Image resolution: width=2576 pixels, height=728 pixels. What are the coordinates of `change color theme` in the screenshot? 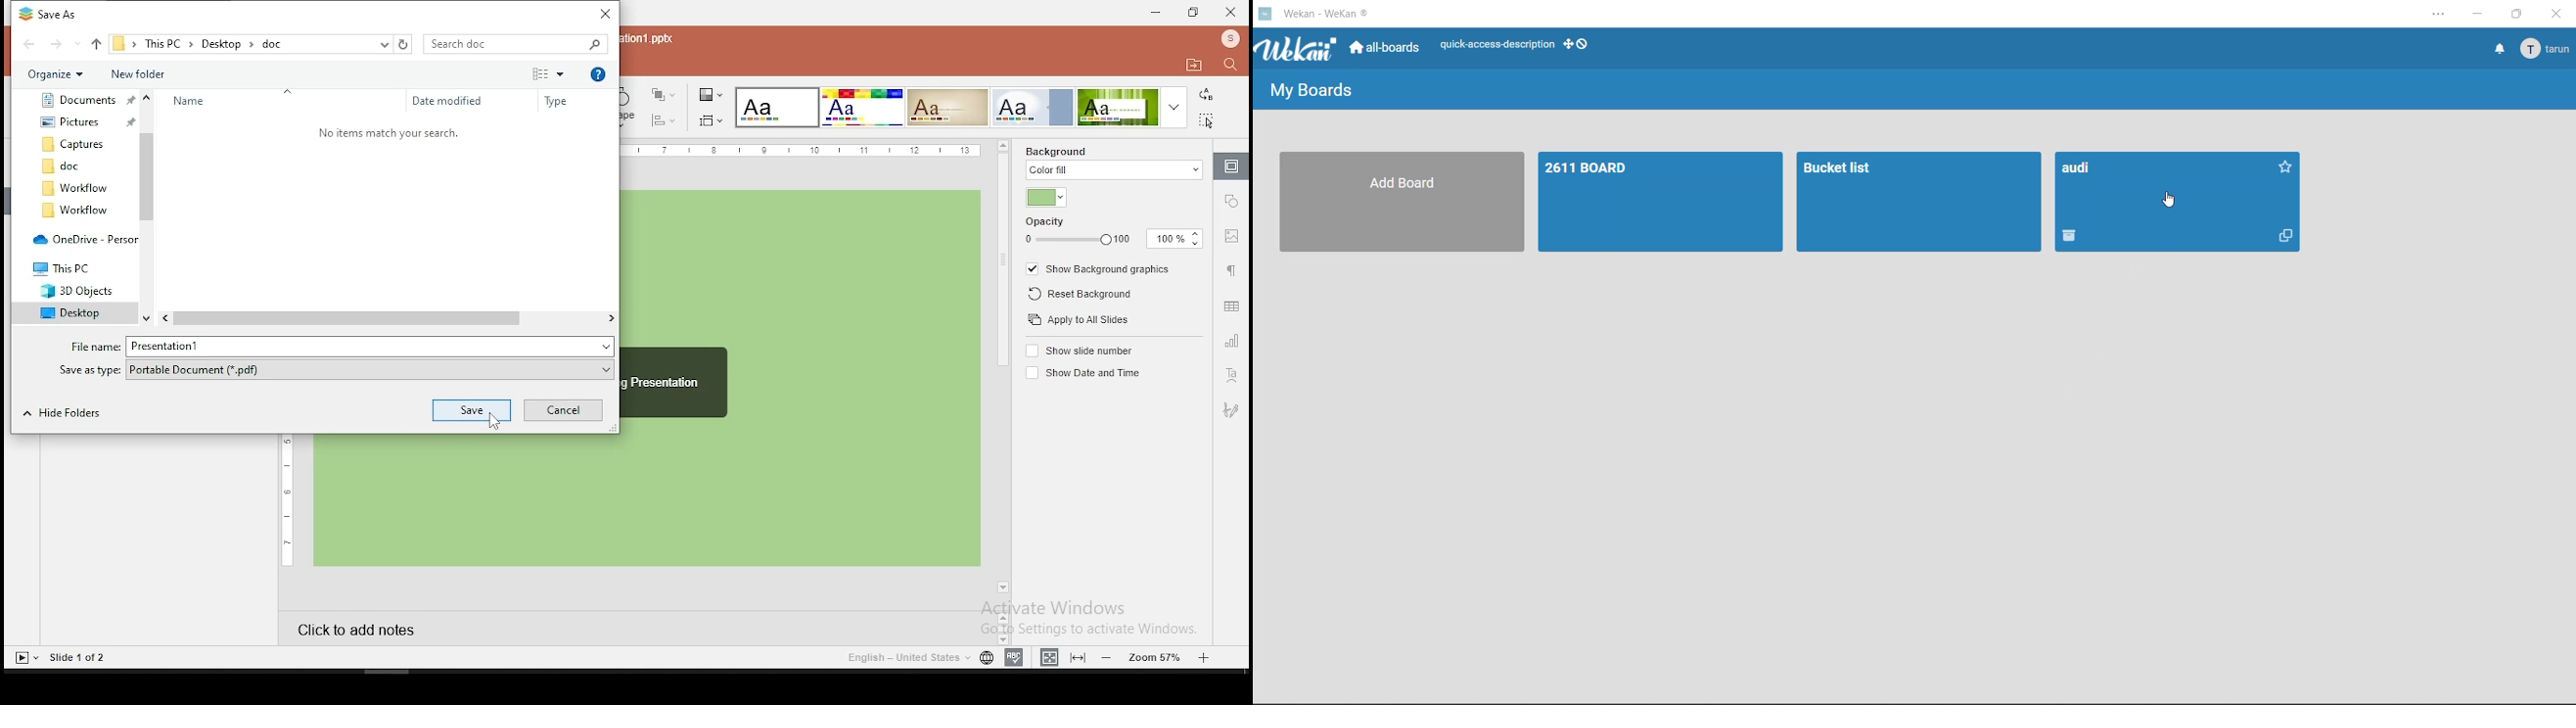 It's located at (711, 94).